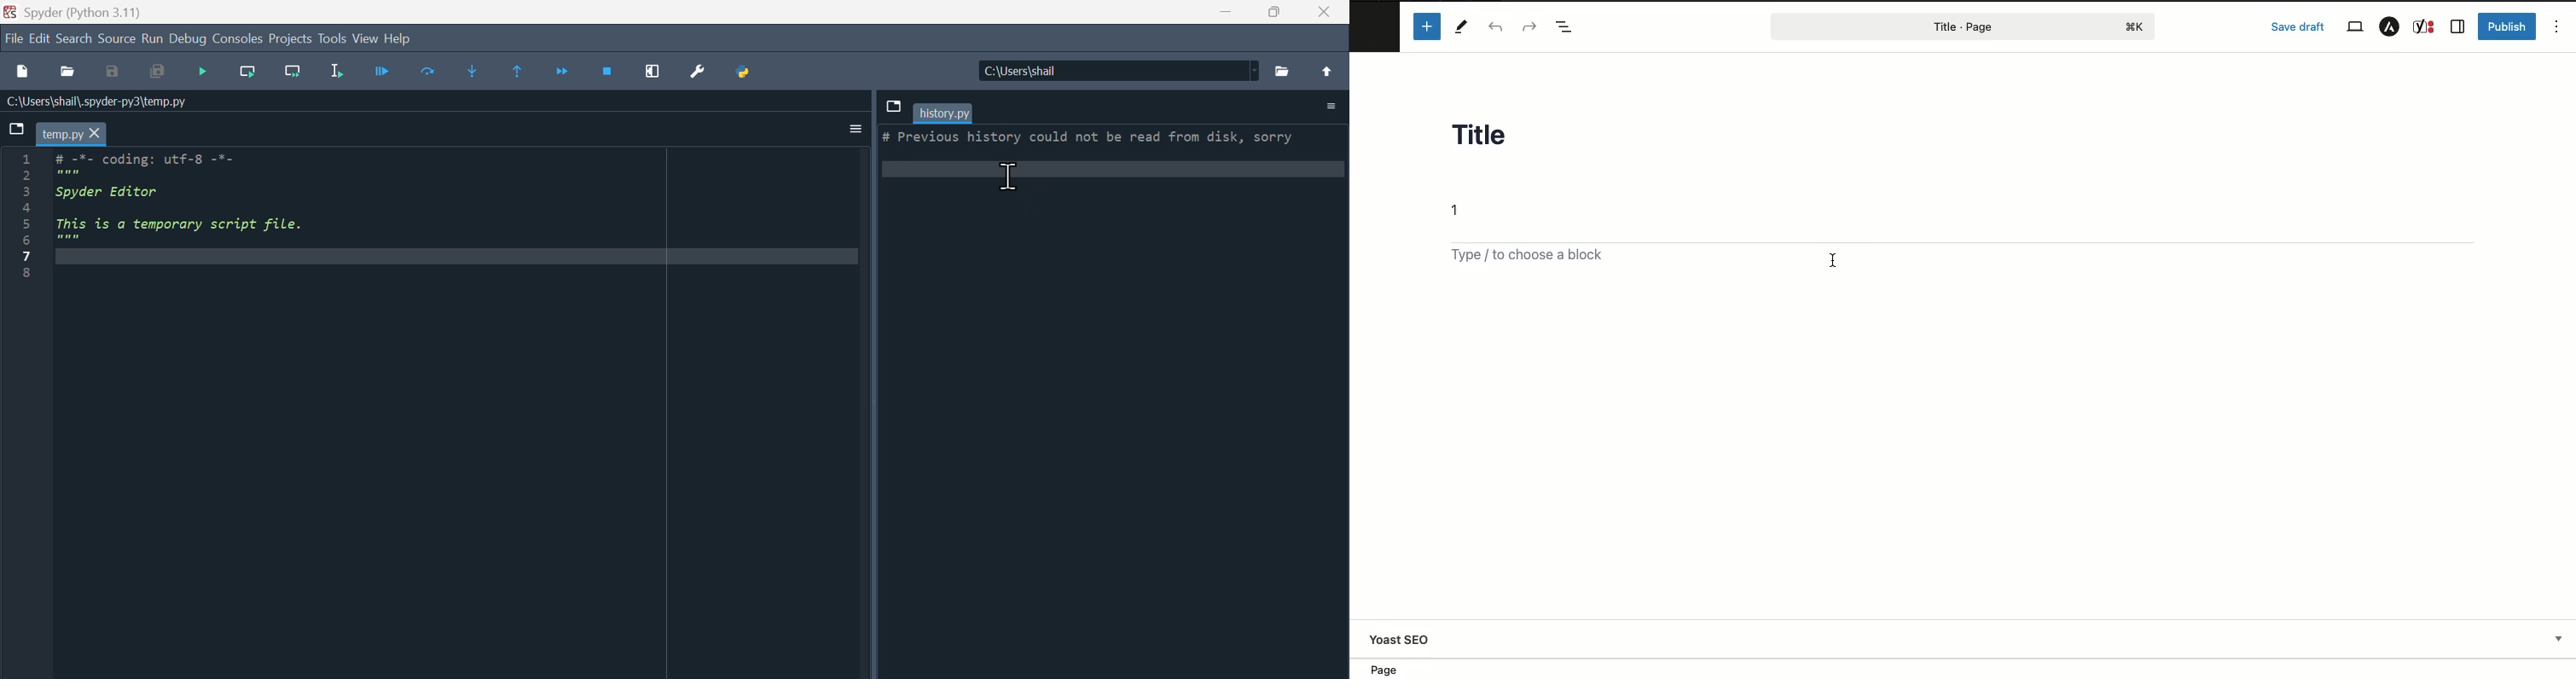 The height and width of the screenshot is (700, 2576). Describe the element at coordinates (1274, 11) in the screenshot. I see `Restore` at that location.